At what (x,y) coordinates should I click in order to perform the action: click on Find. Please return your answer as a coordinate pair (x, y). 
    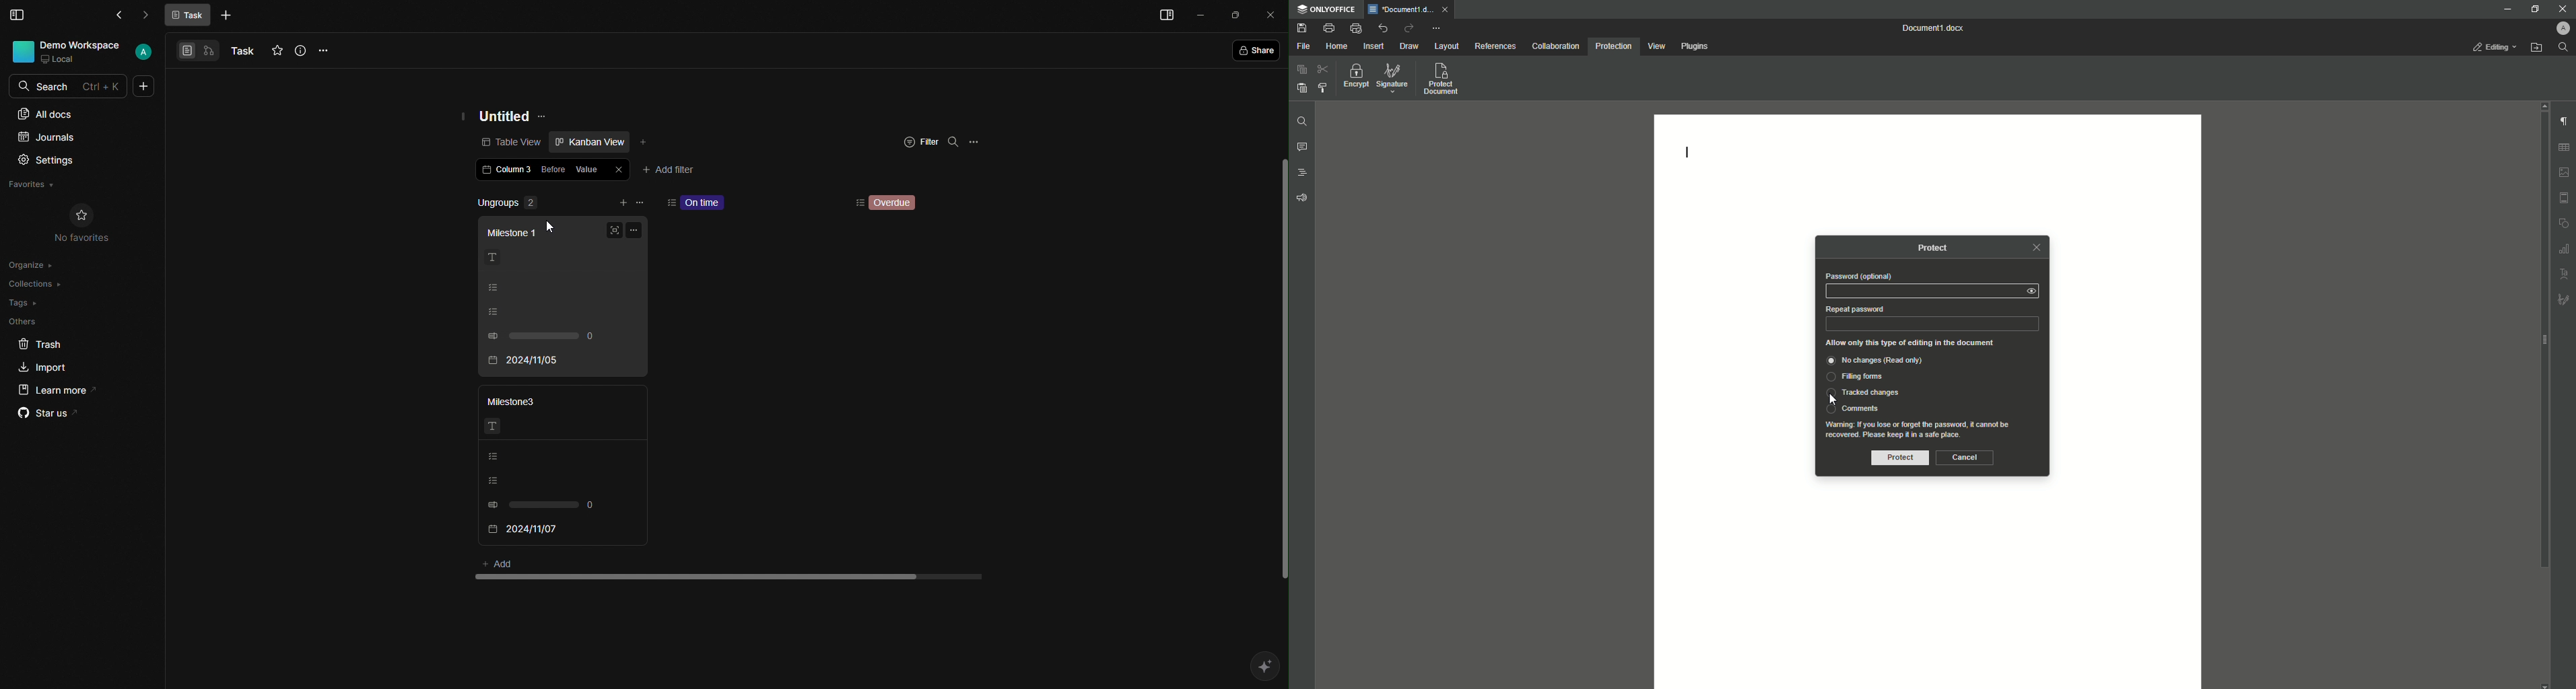
    Looking at the image, I should click on (2565, 47).